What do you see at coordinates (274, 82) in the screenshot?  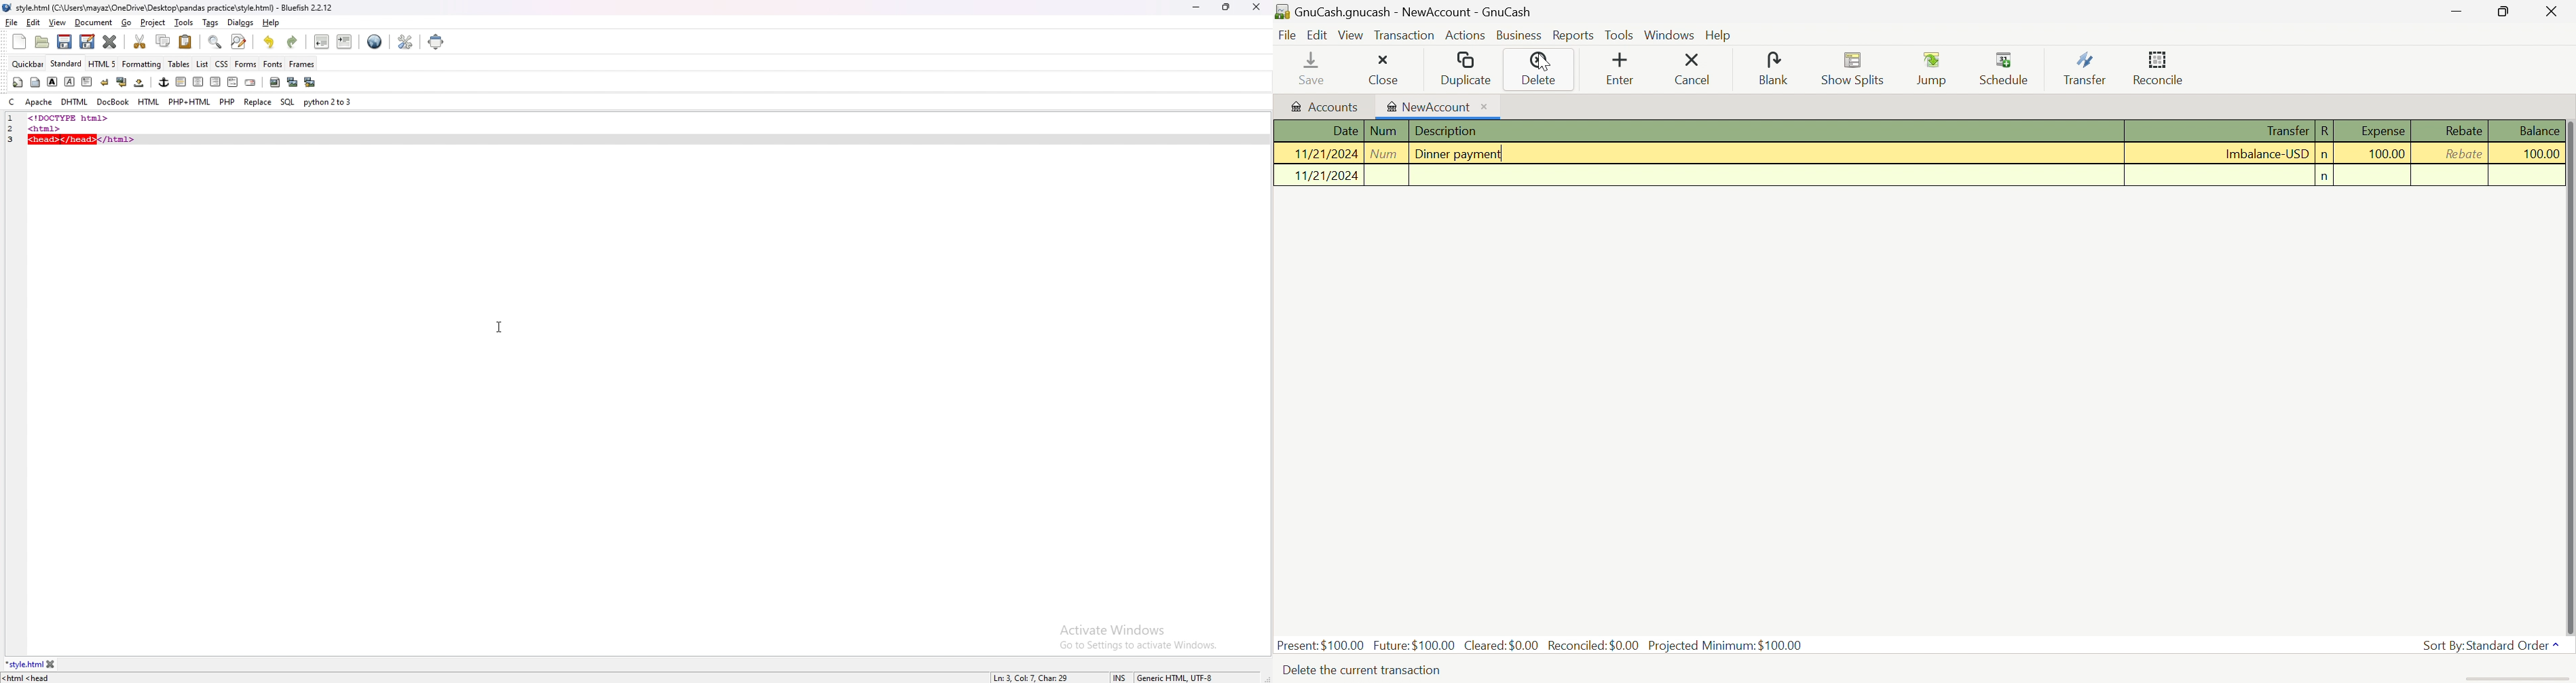 I see `insert image` at bounding box center [274, 82].